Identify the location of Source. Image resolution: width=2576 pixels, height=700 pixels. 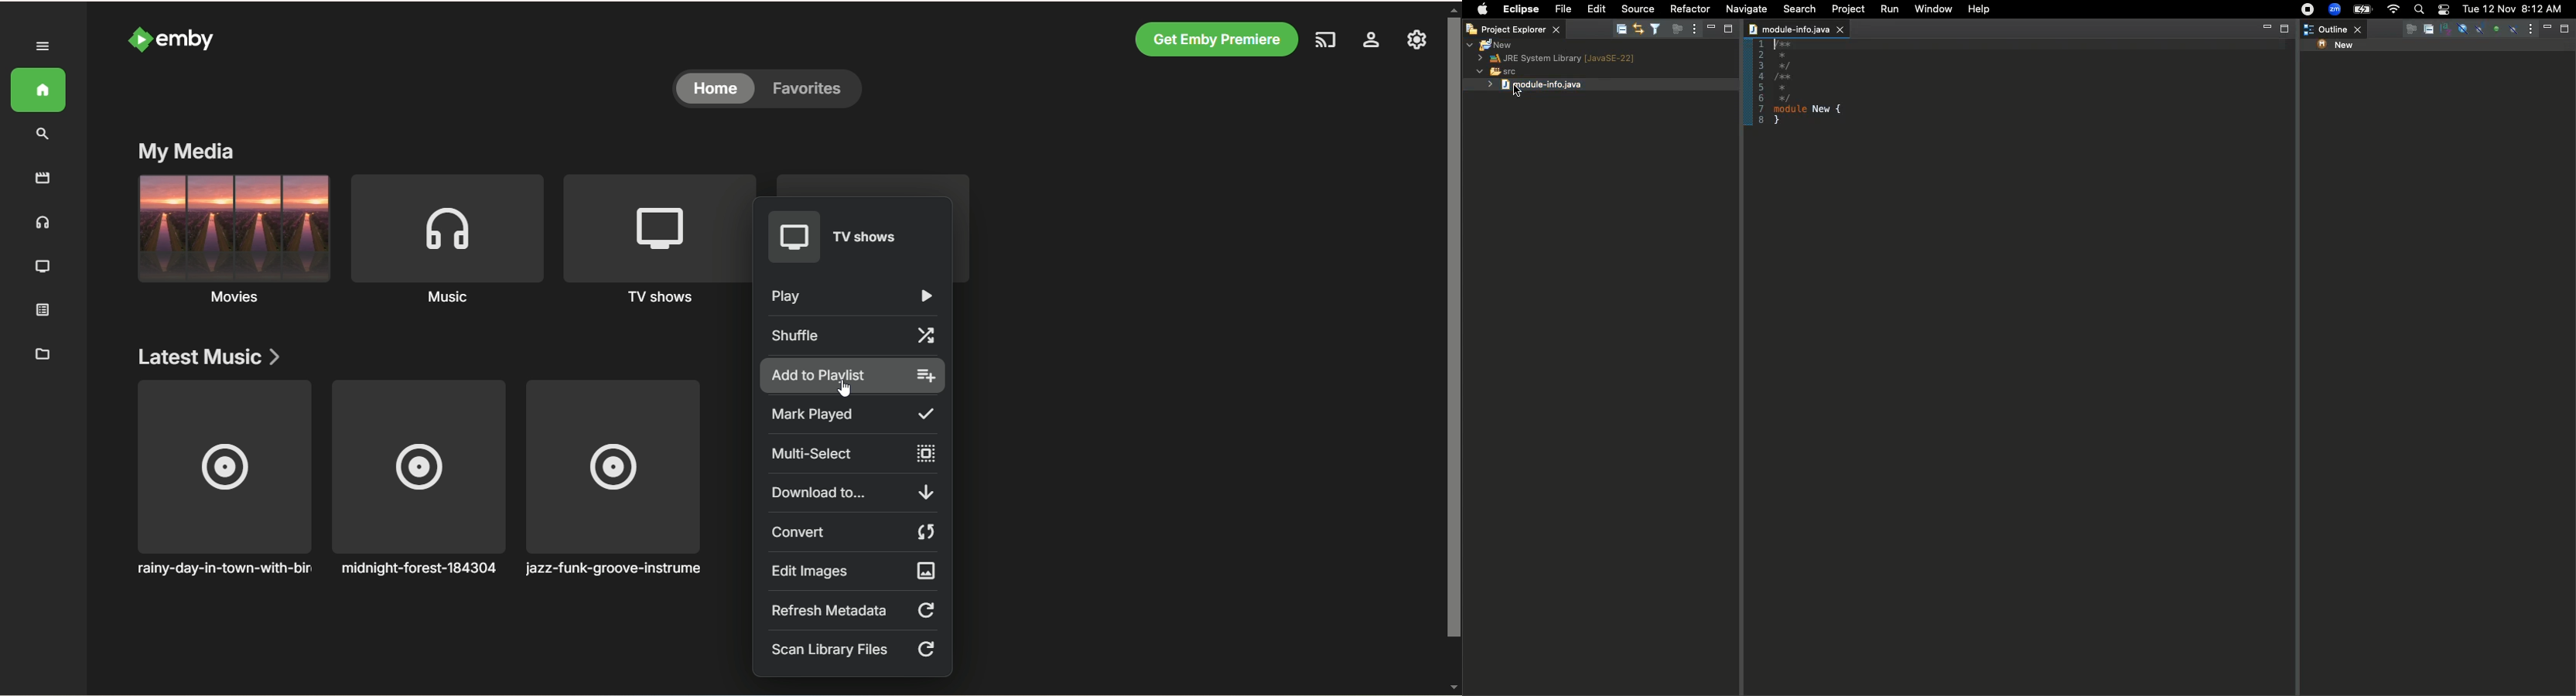
(1638, 8).